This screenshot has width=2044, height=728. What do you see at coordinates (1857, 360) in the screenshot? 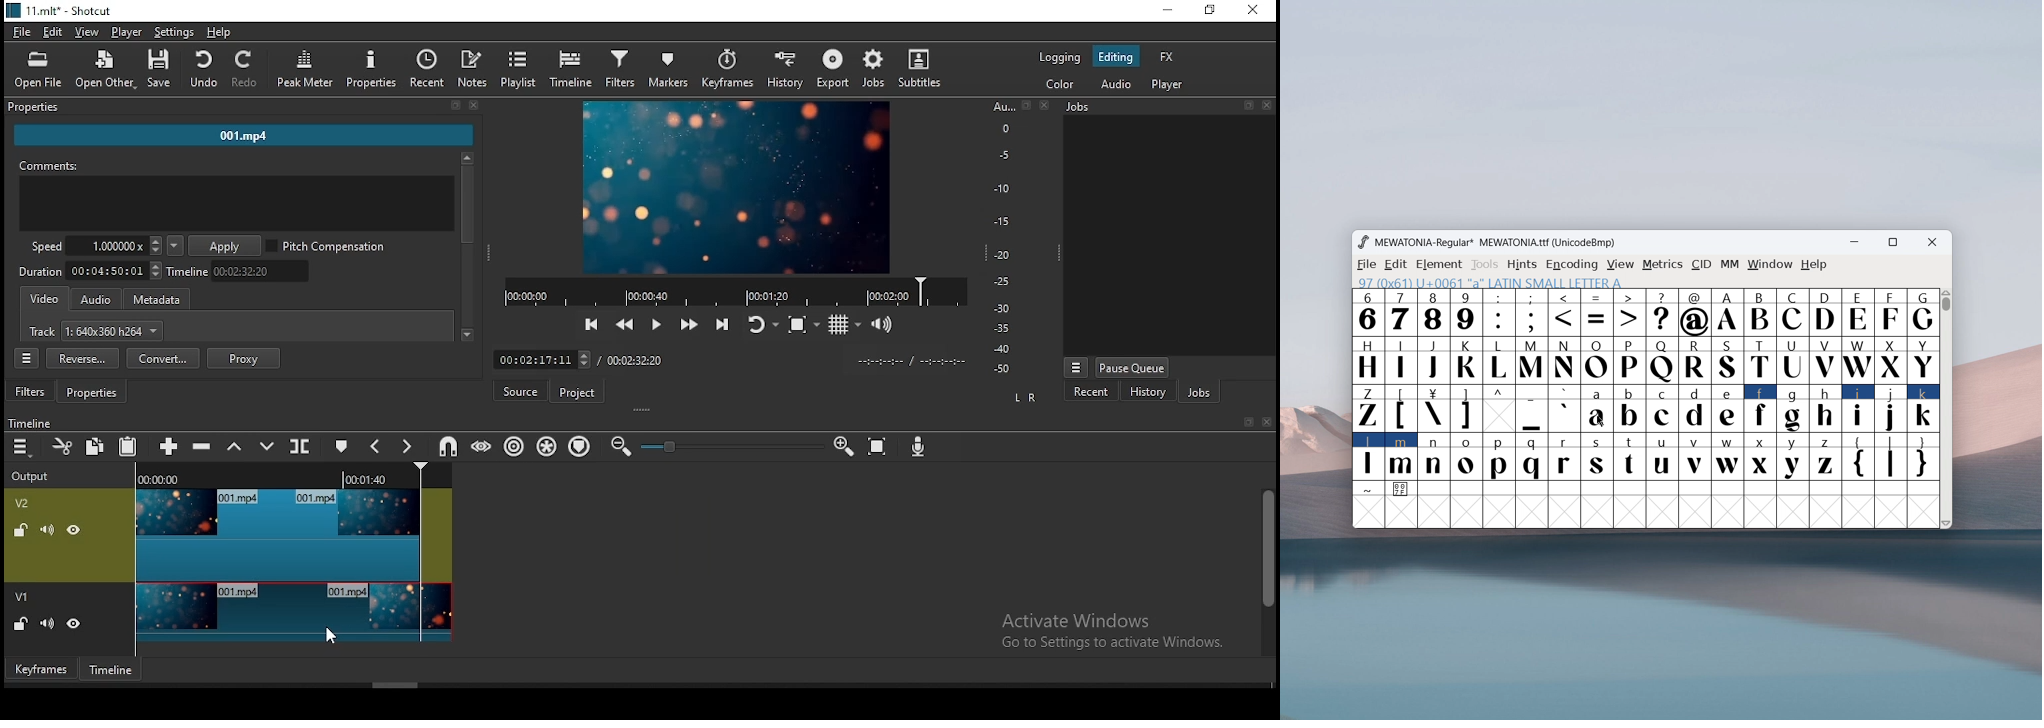
I see `W` at bounding box center [1857, 360].